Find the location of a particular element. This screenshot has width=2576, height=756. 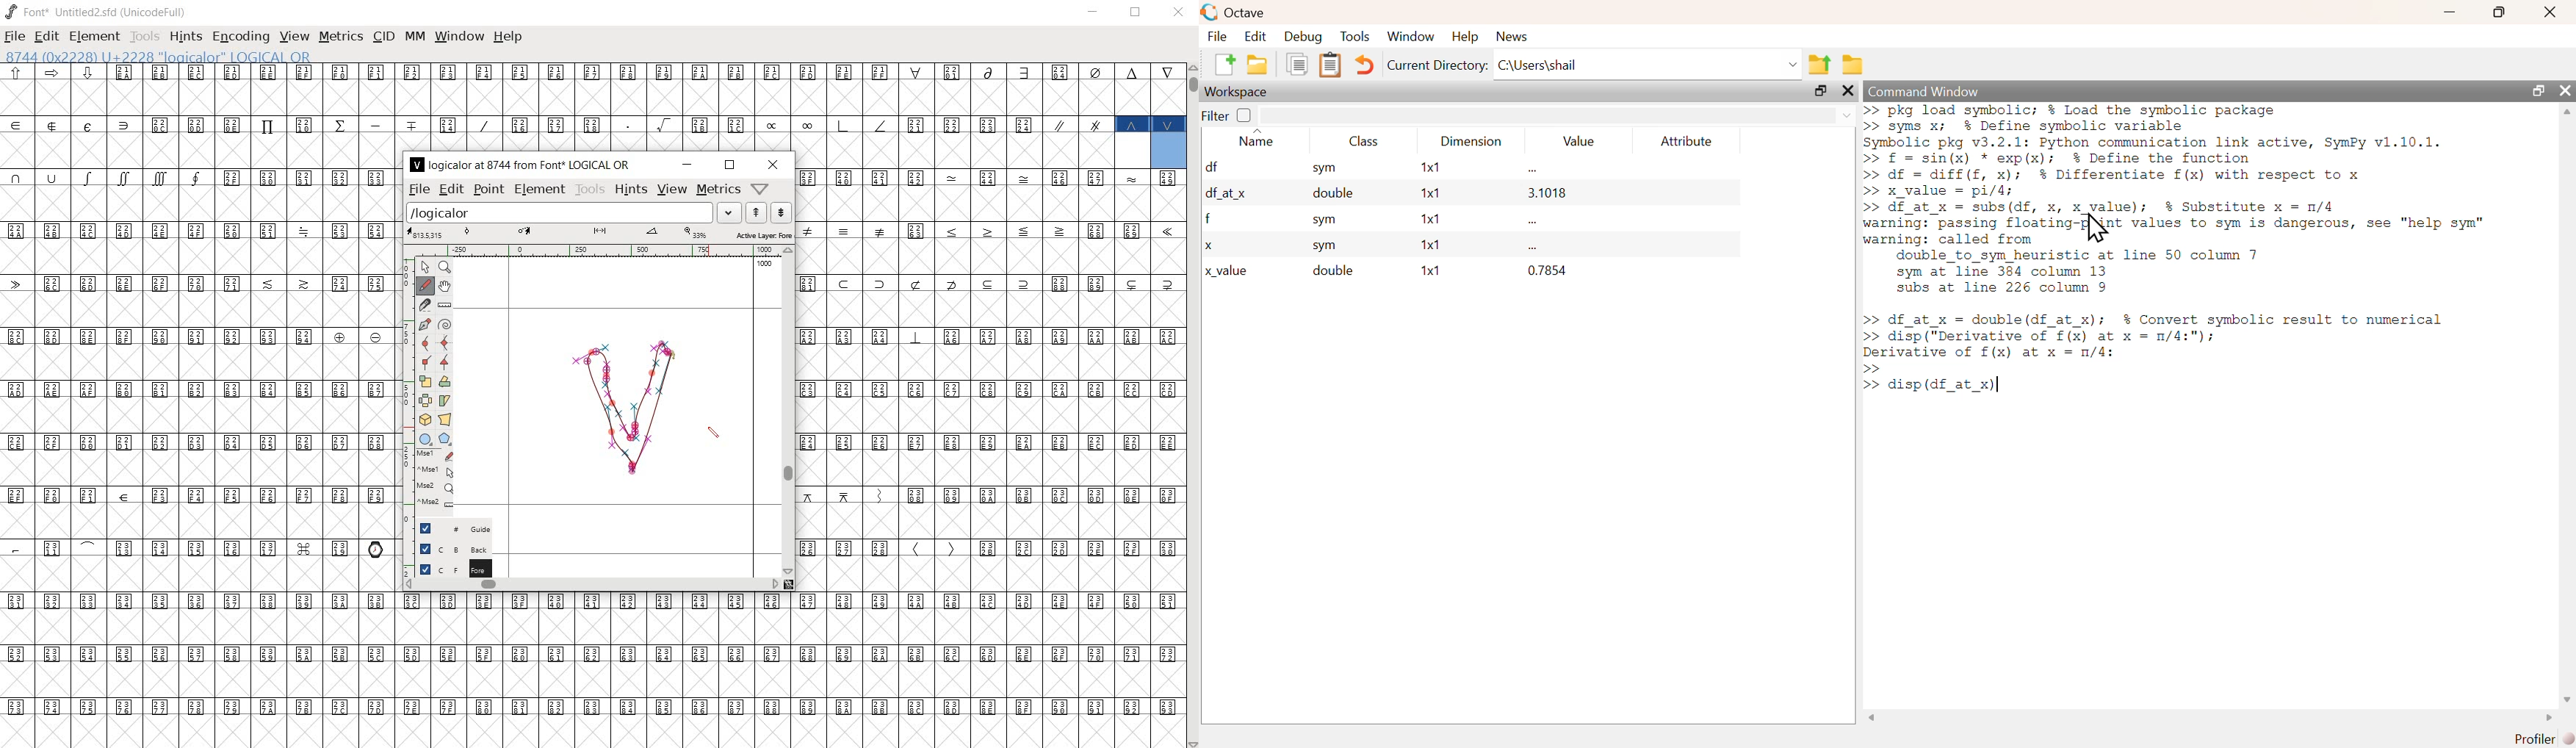

Help/Window is located at coordinates (758, 188).